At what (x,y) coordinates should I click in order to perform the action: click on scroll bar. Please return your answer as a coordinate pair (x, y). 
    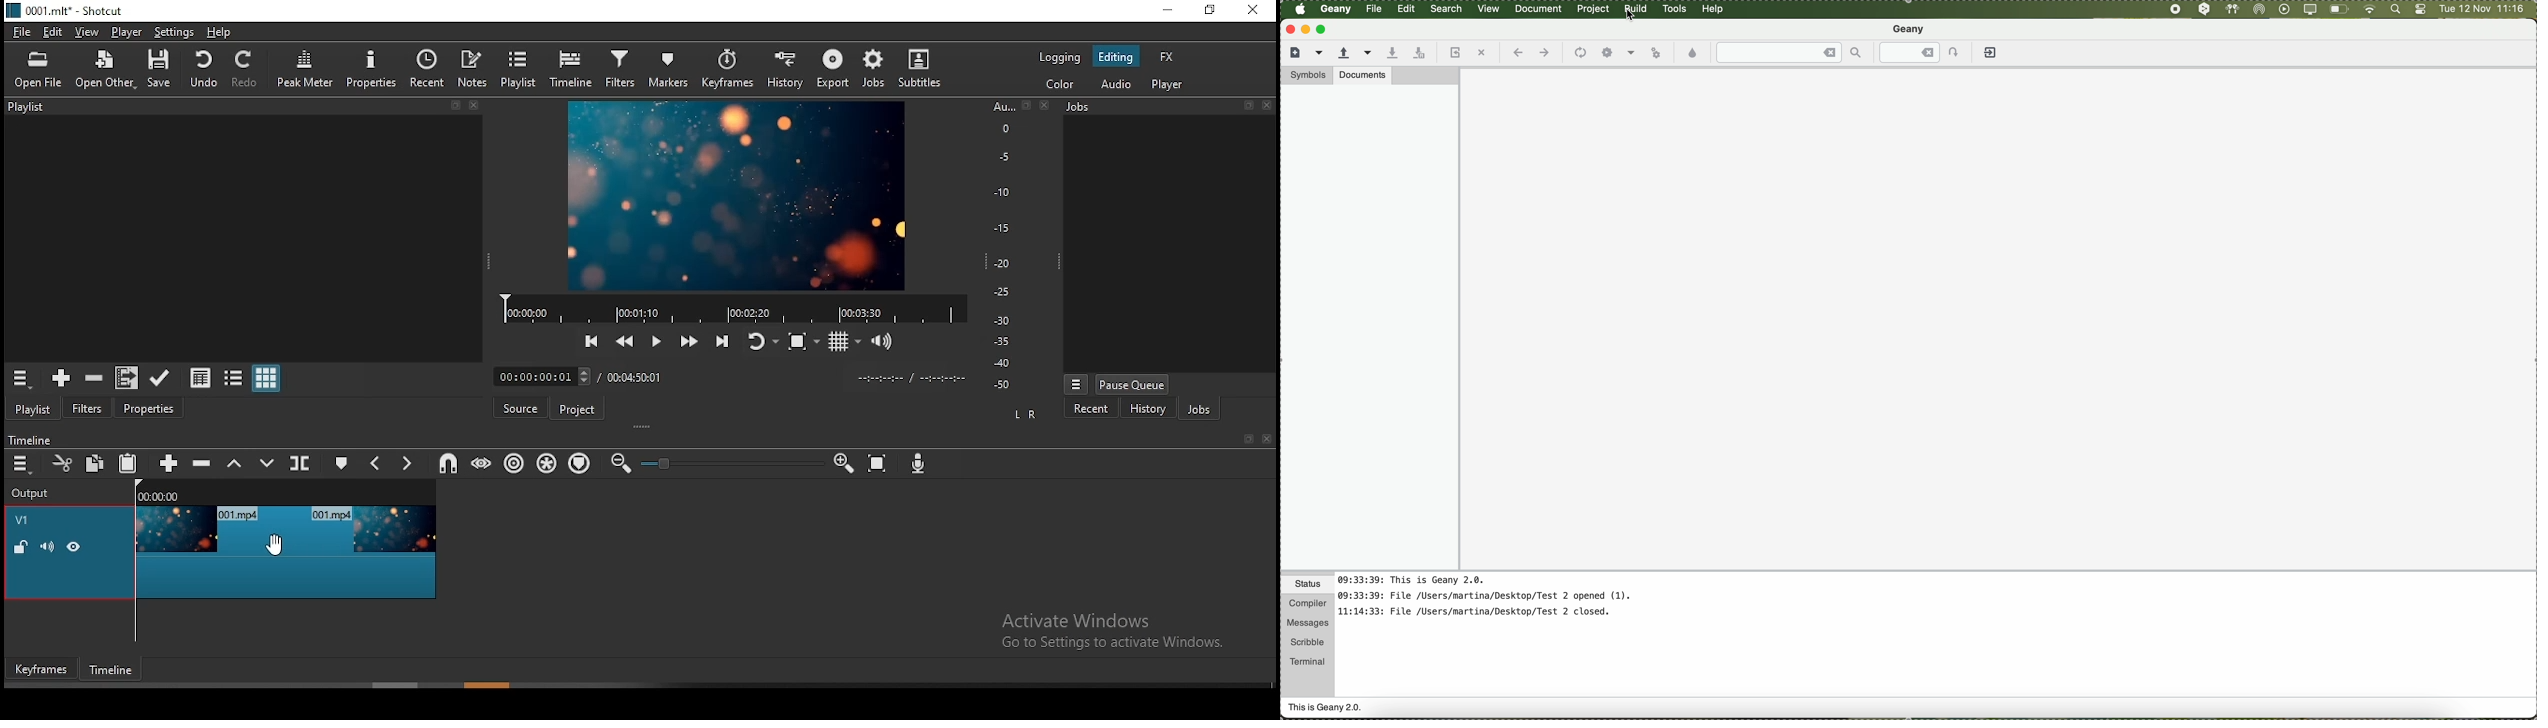
    Looking at the image, I should click on (491, 685).